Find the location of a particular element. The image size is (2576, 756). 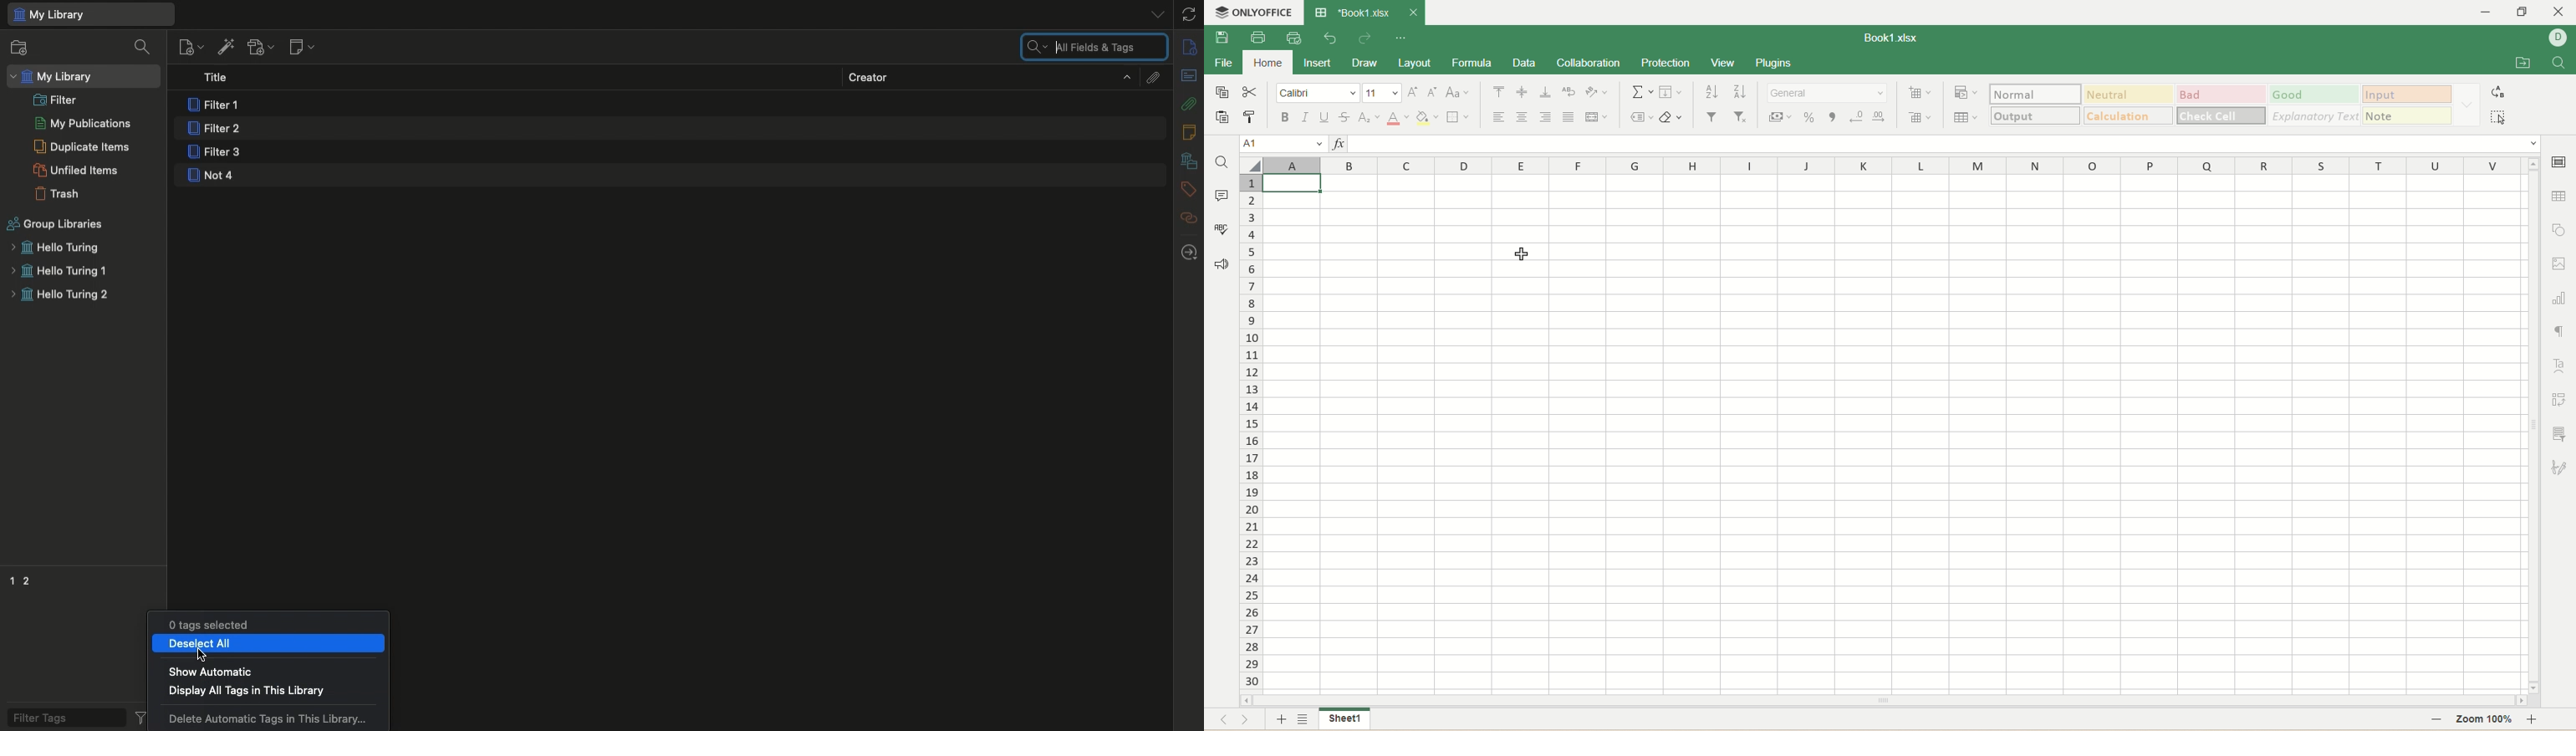

Hello turing 1 is located at coordinates (59, 272).